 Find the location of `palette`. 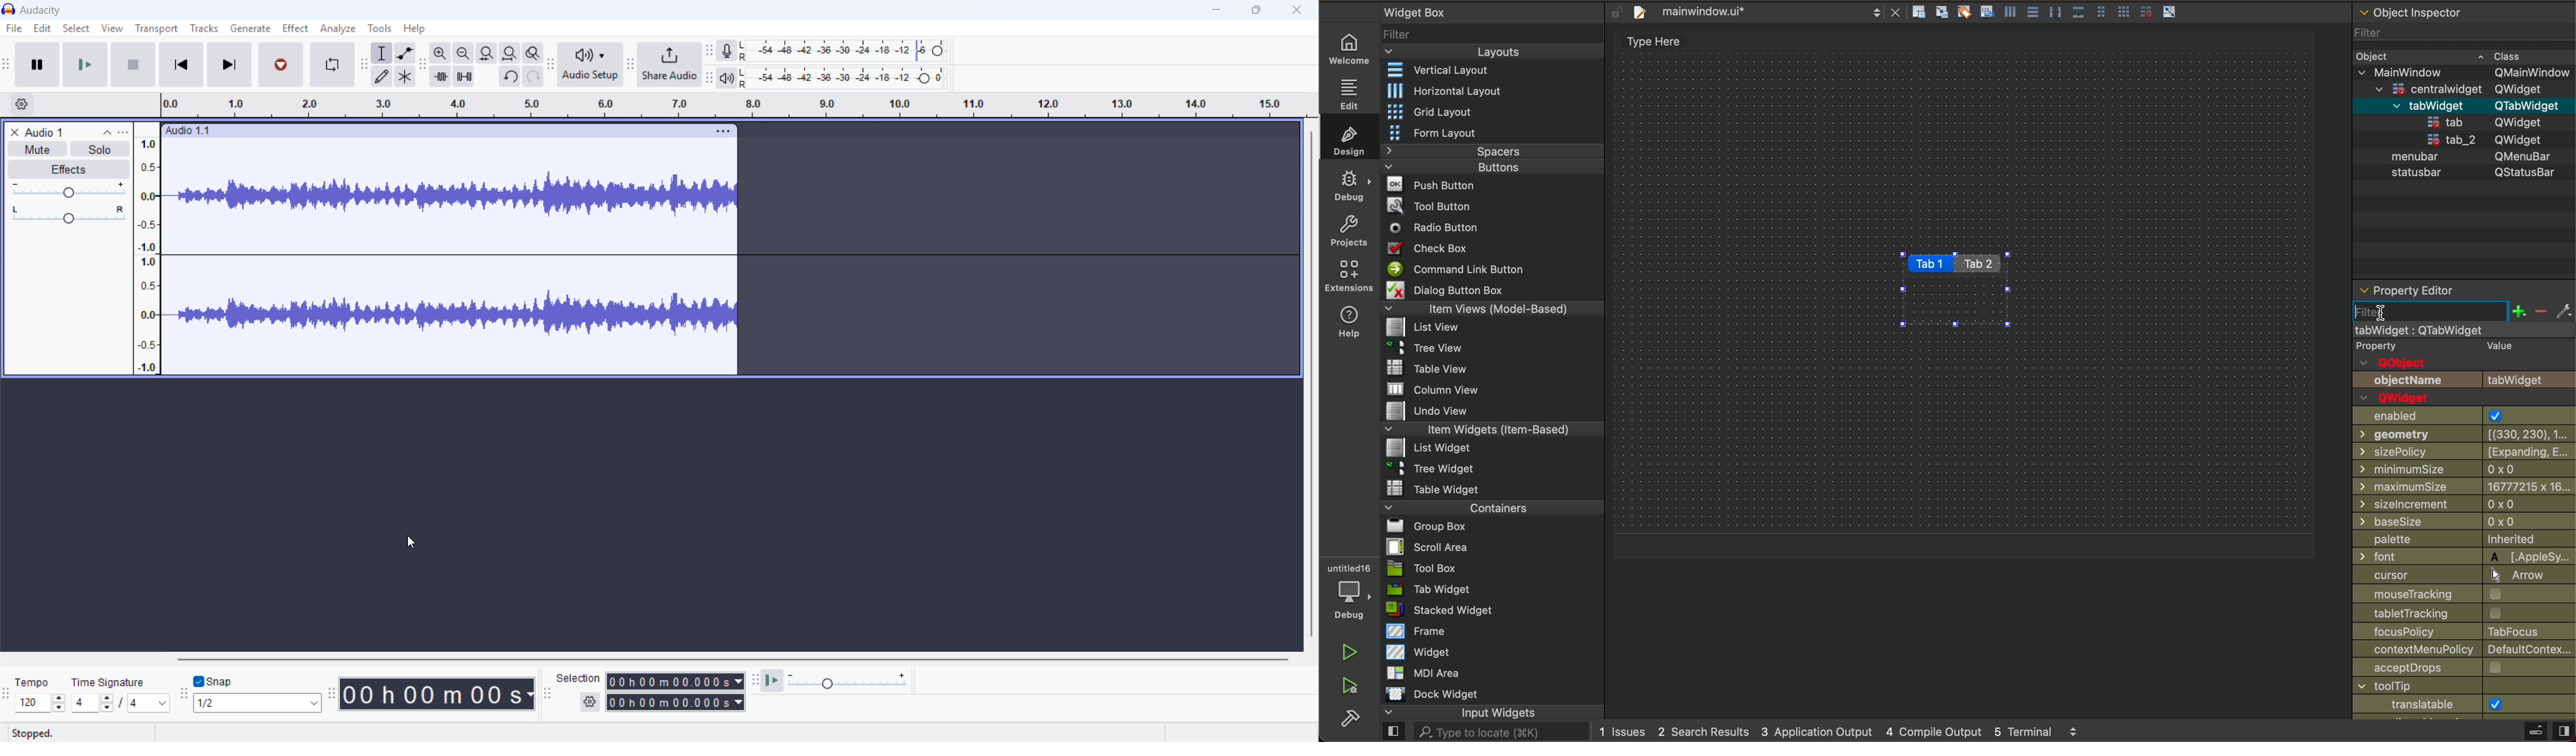

palette is located at coordinates (2465, 538).